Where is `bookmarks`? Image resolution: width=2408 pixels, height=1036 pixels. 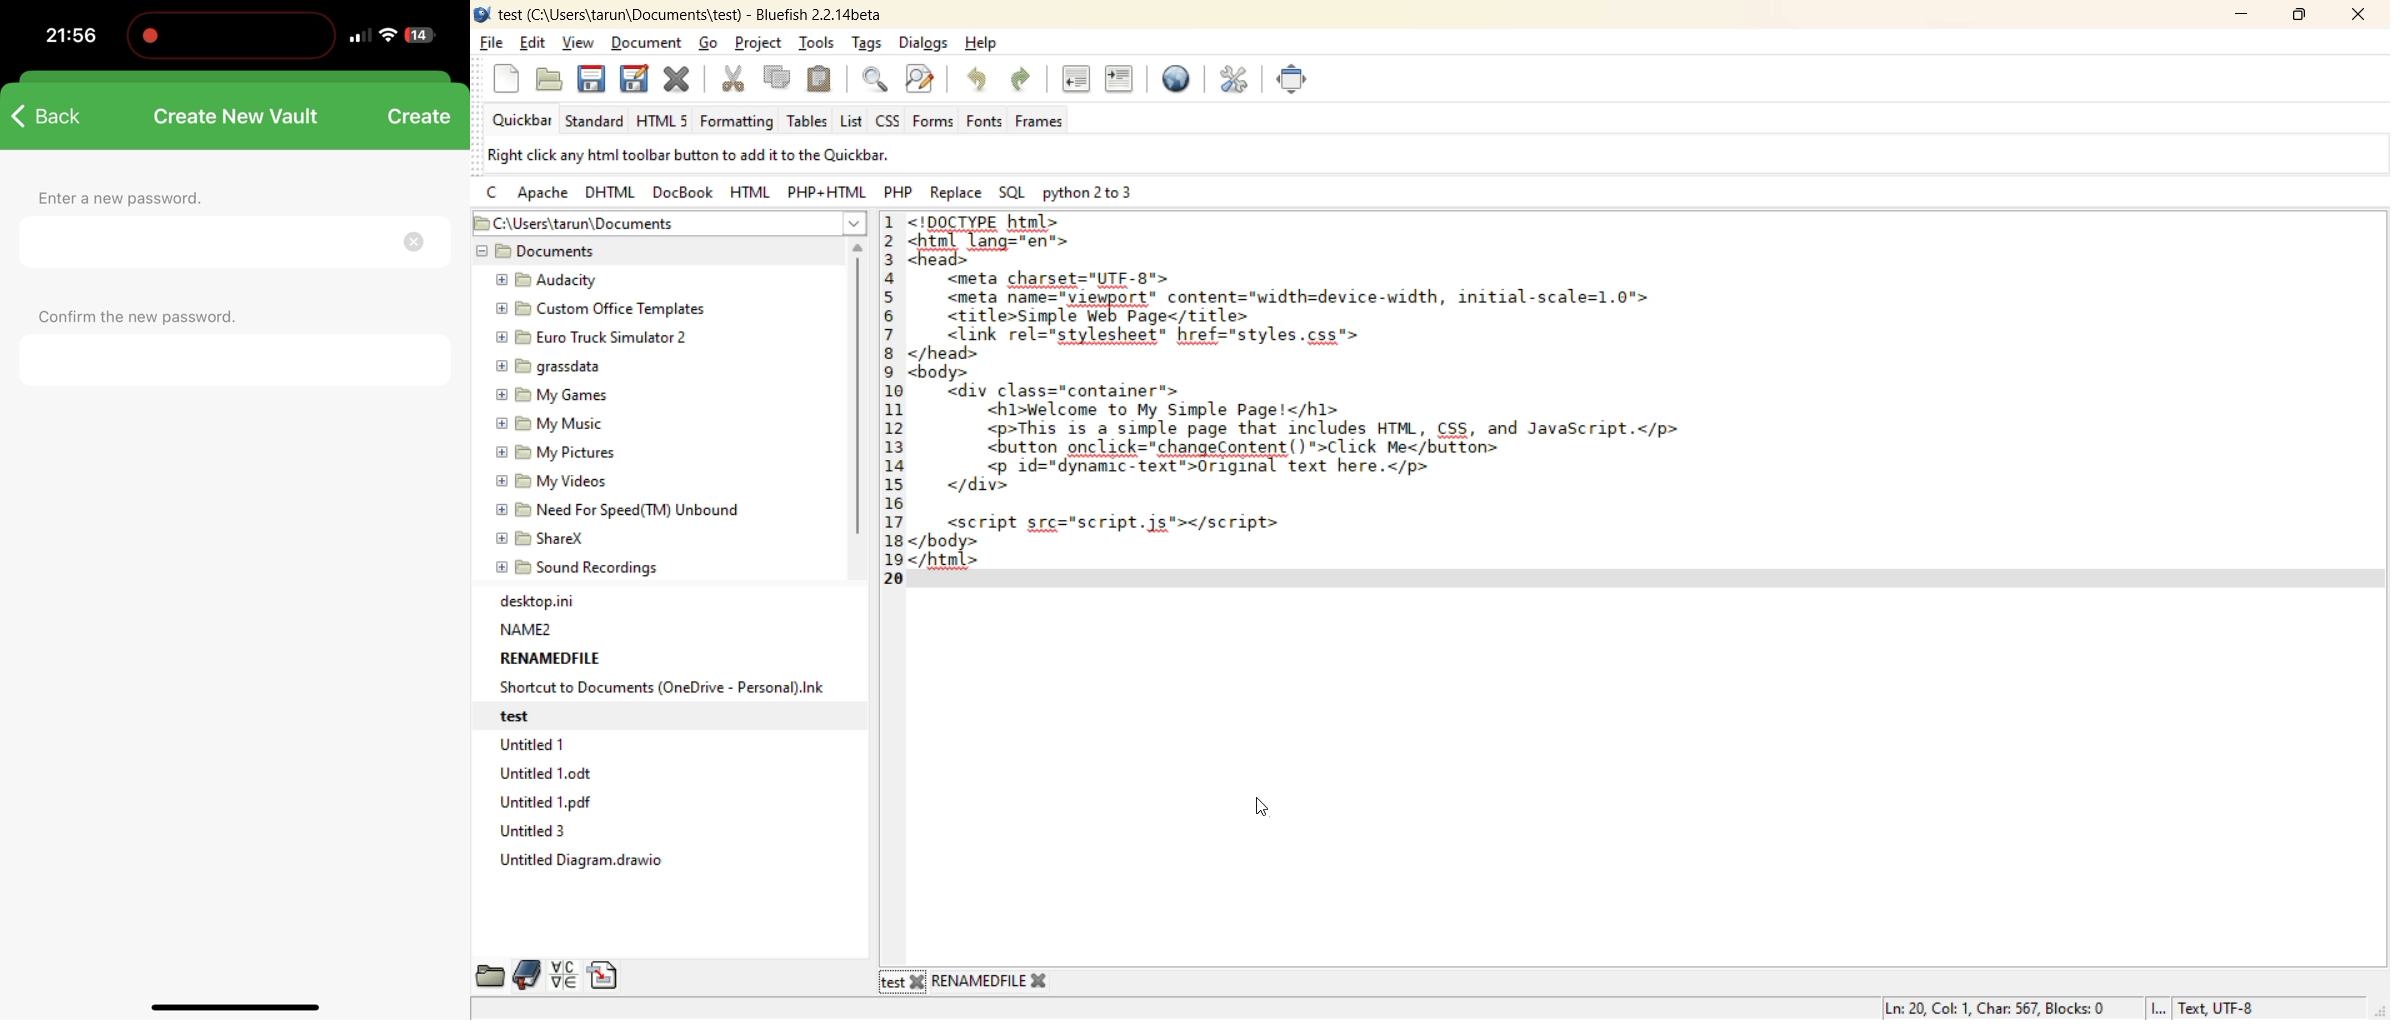 bookmarks is located at coordinates (524, 979).